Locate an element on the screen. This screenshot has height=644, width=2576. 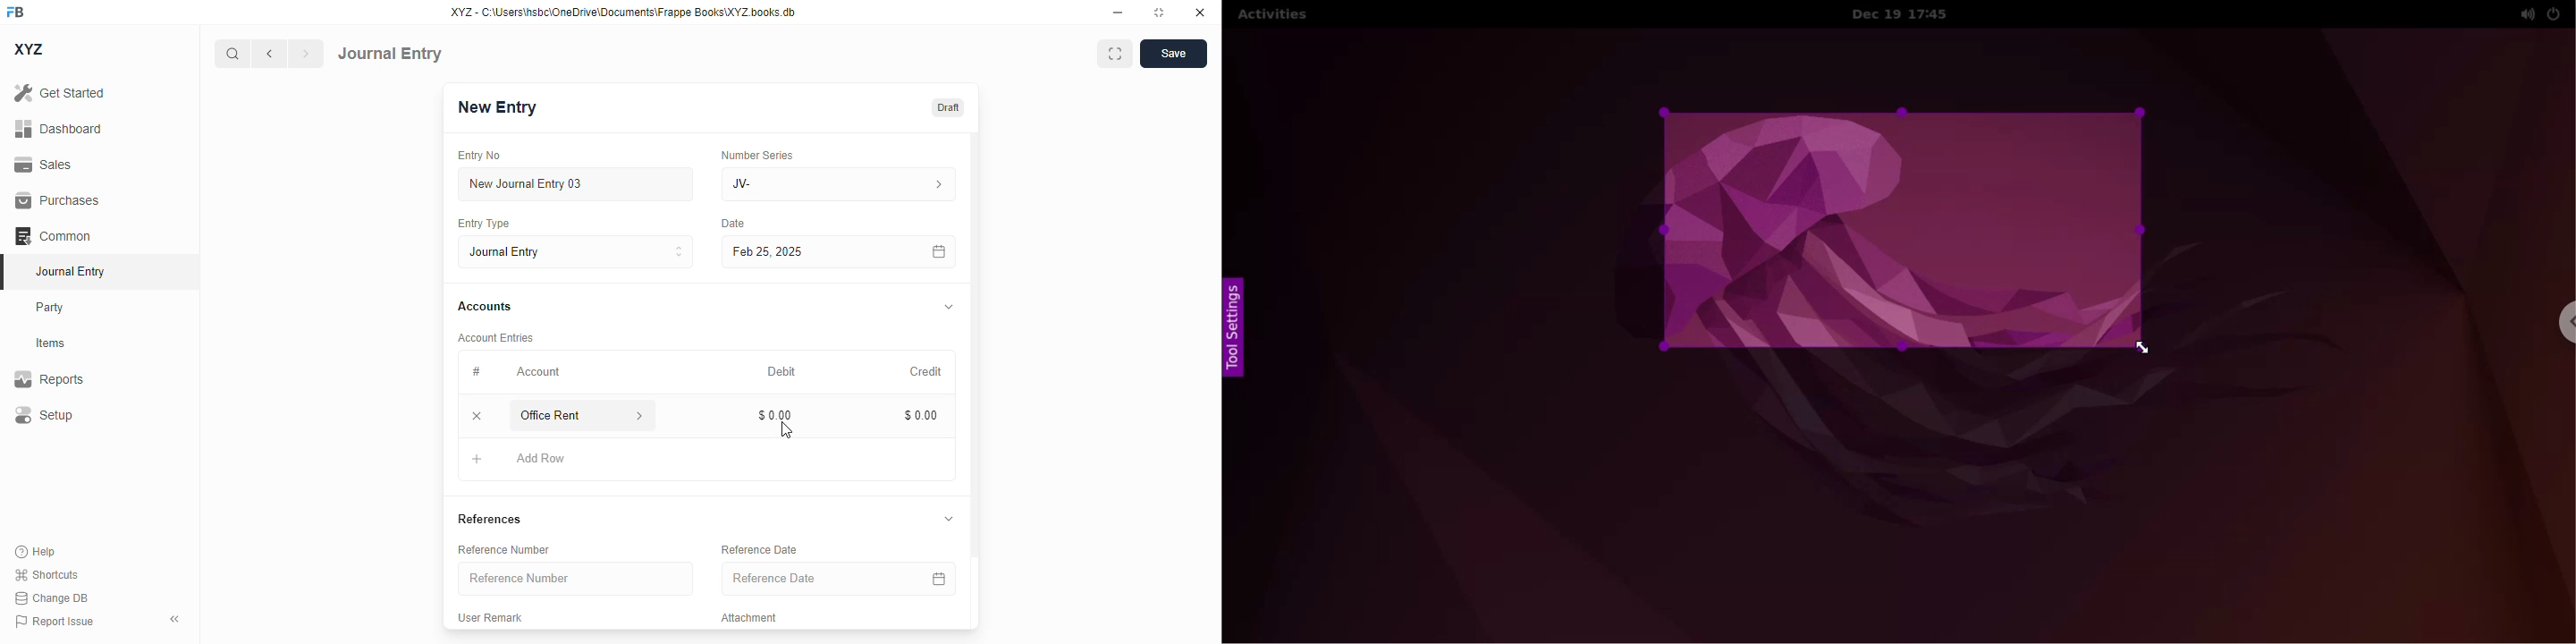
journal entry is located at coordinates (69, 271).